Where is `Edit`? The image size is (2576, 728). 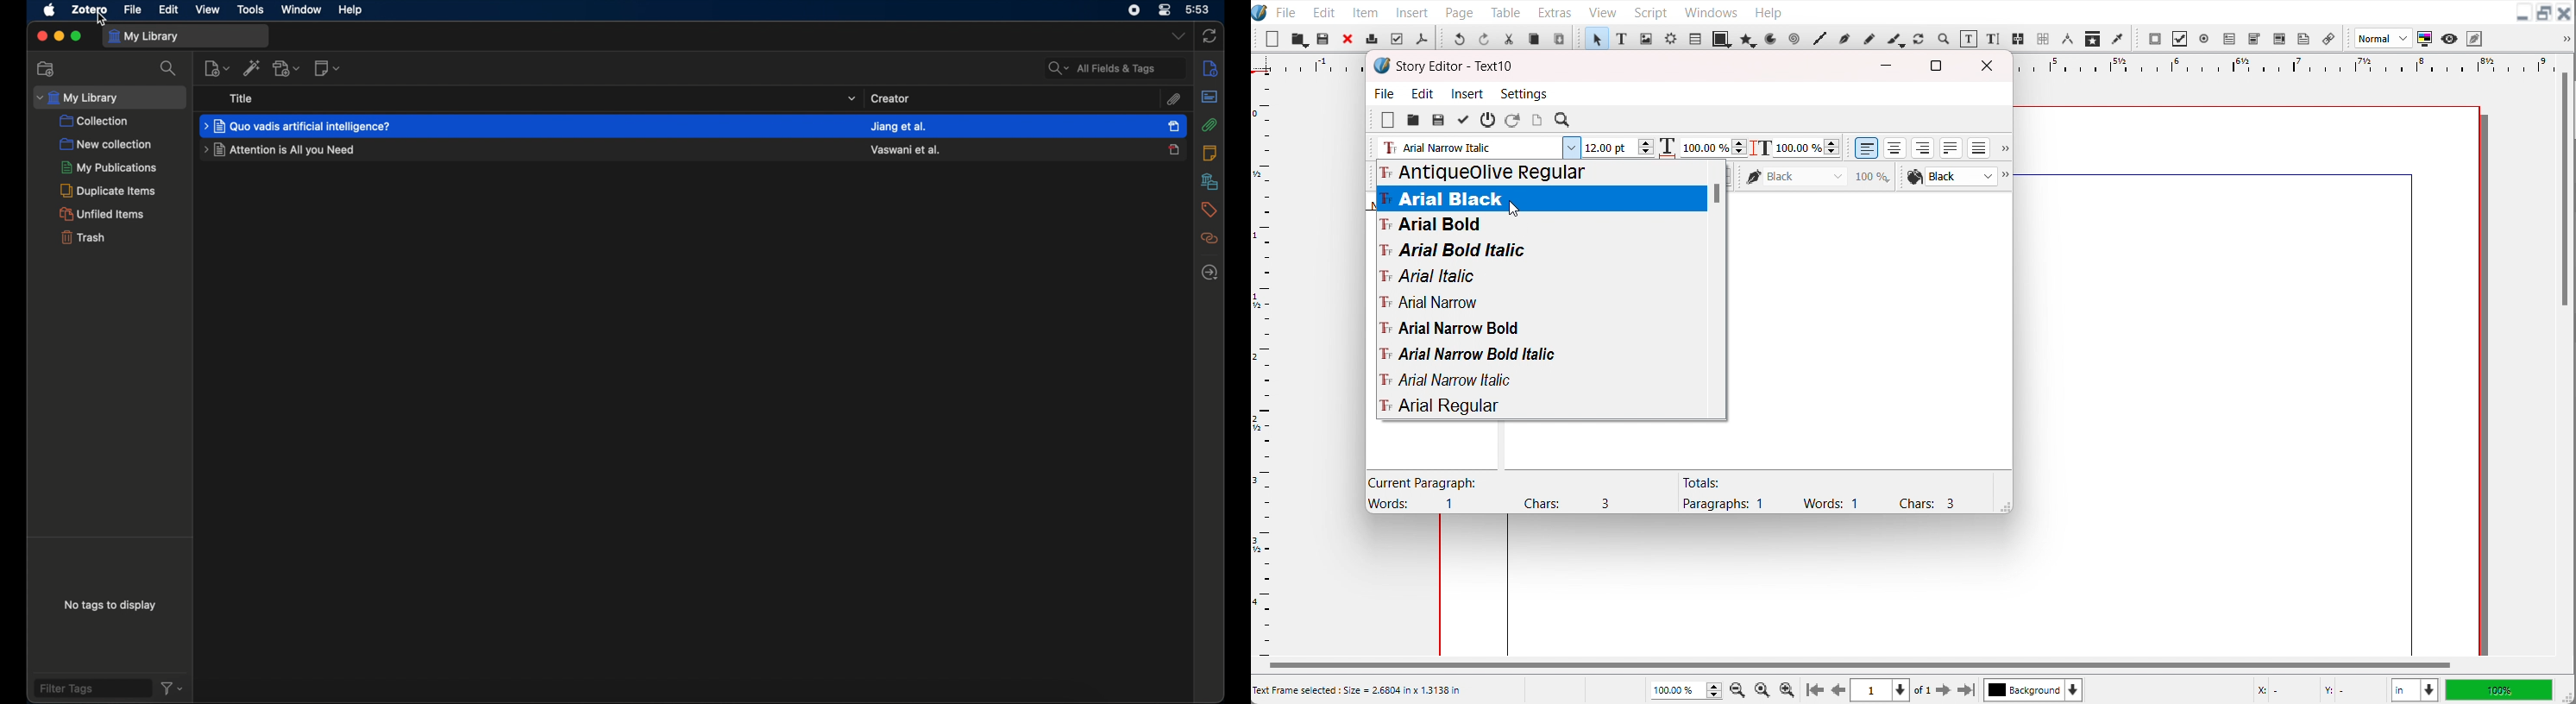
Edit is located at coordinates (1423, 93).